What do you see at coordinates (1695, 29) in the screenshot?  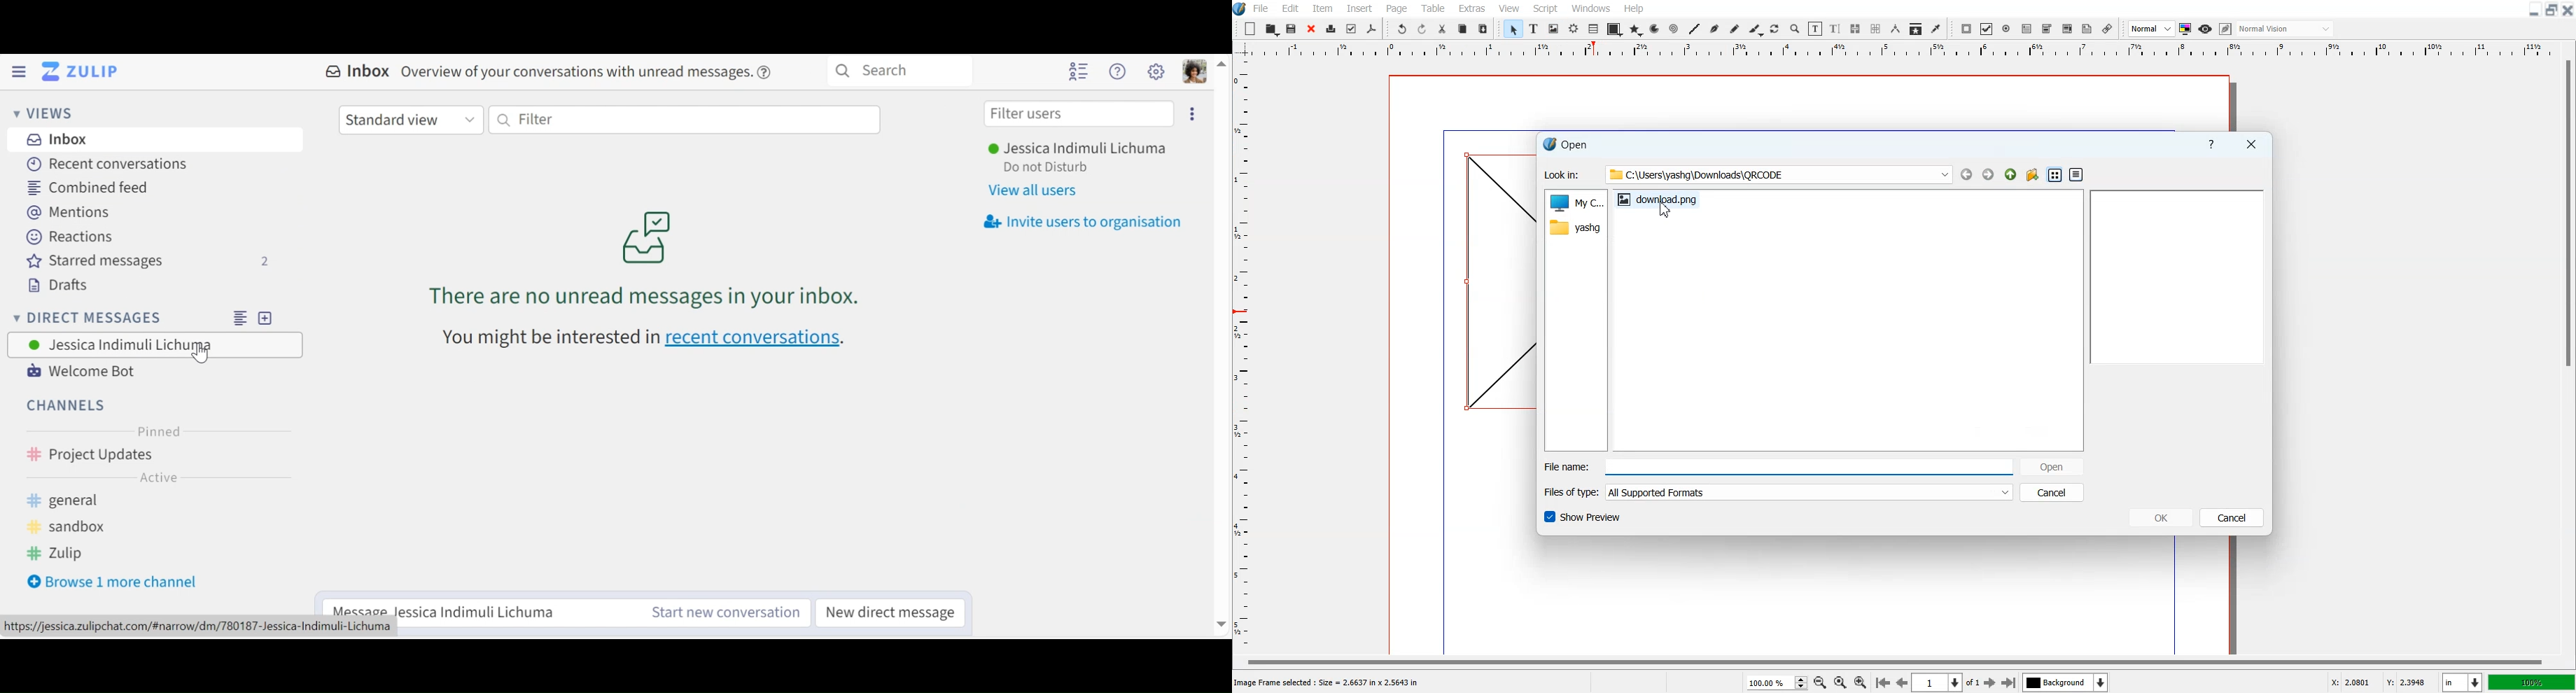 I see `Line` at bounding box center [1695, 29].